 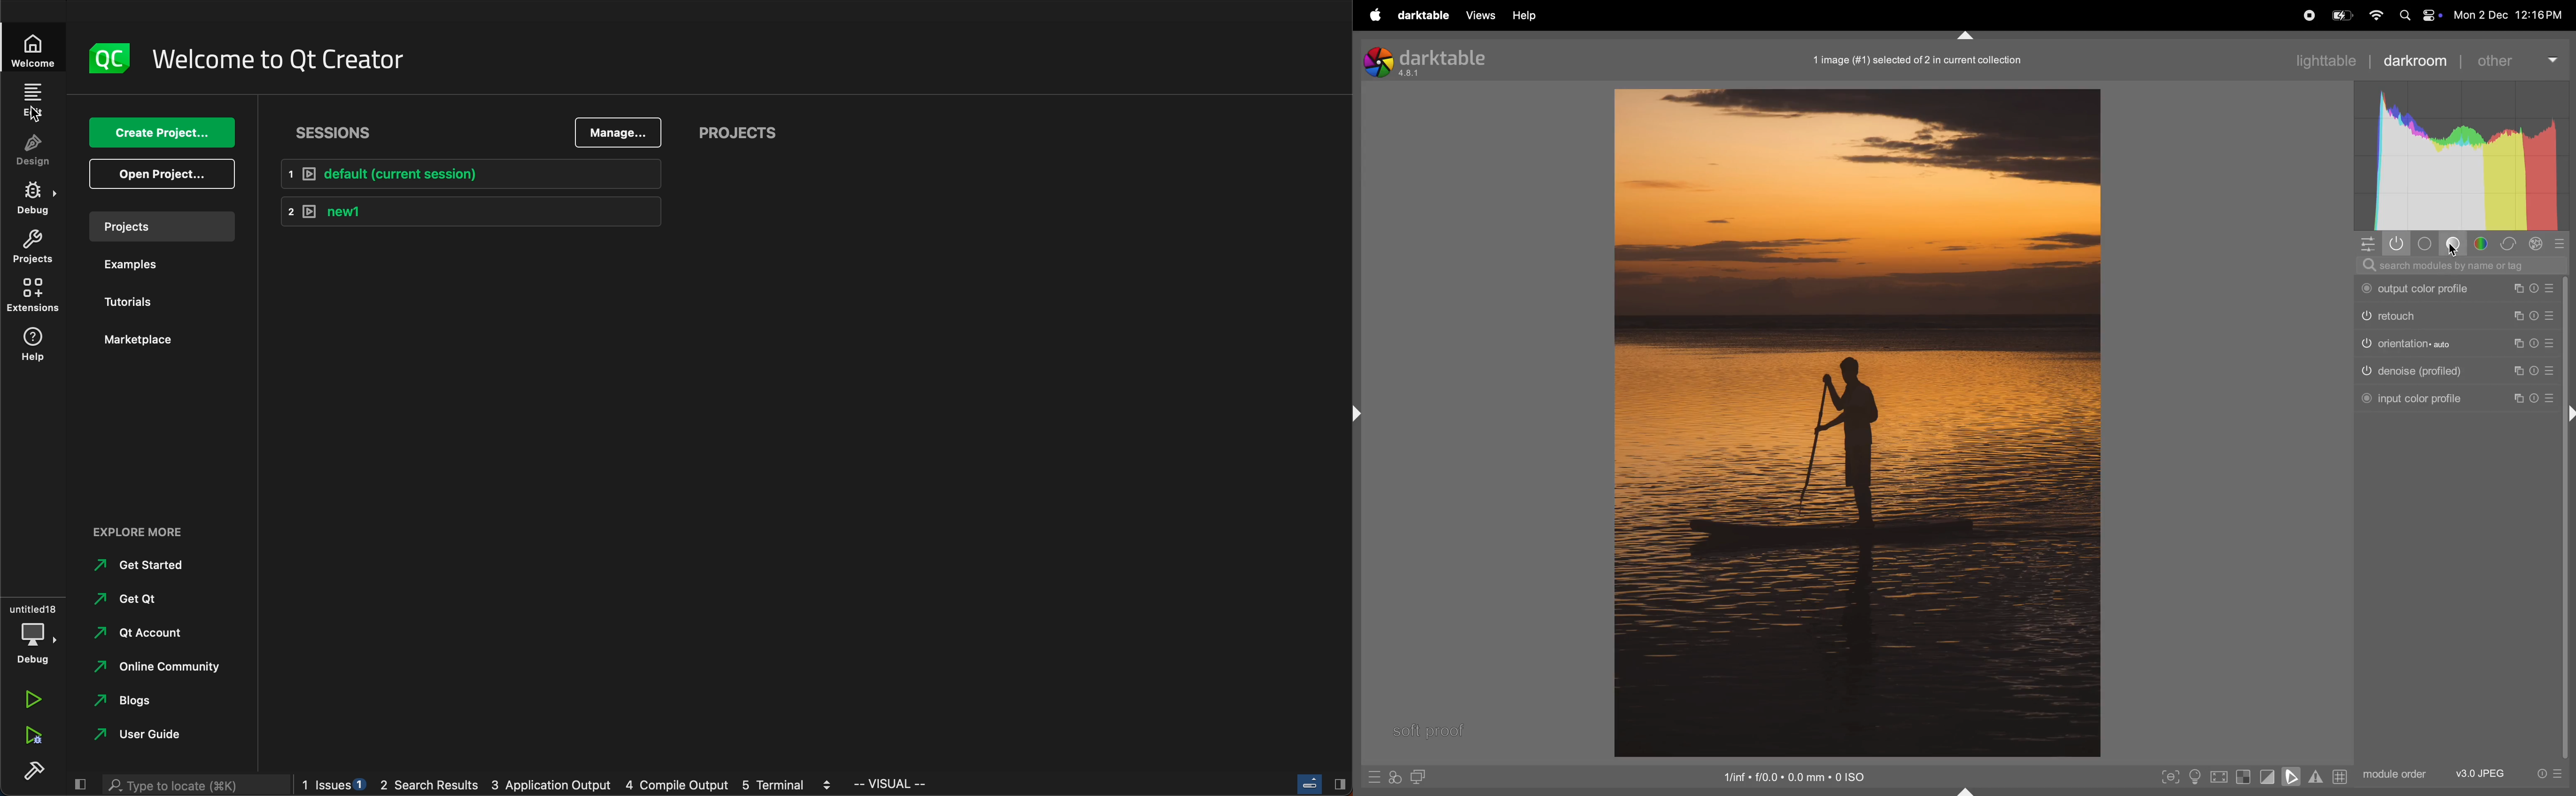 I want to click on effect, so click(x=2536, y=244).